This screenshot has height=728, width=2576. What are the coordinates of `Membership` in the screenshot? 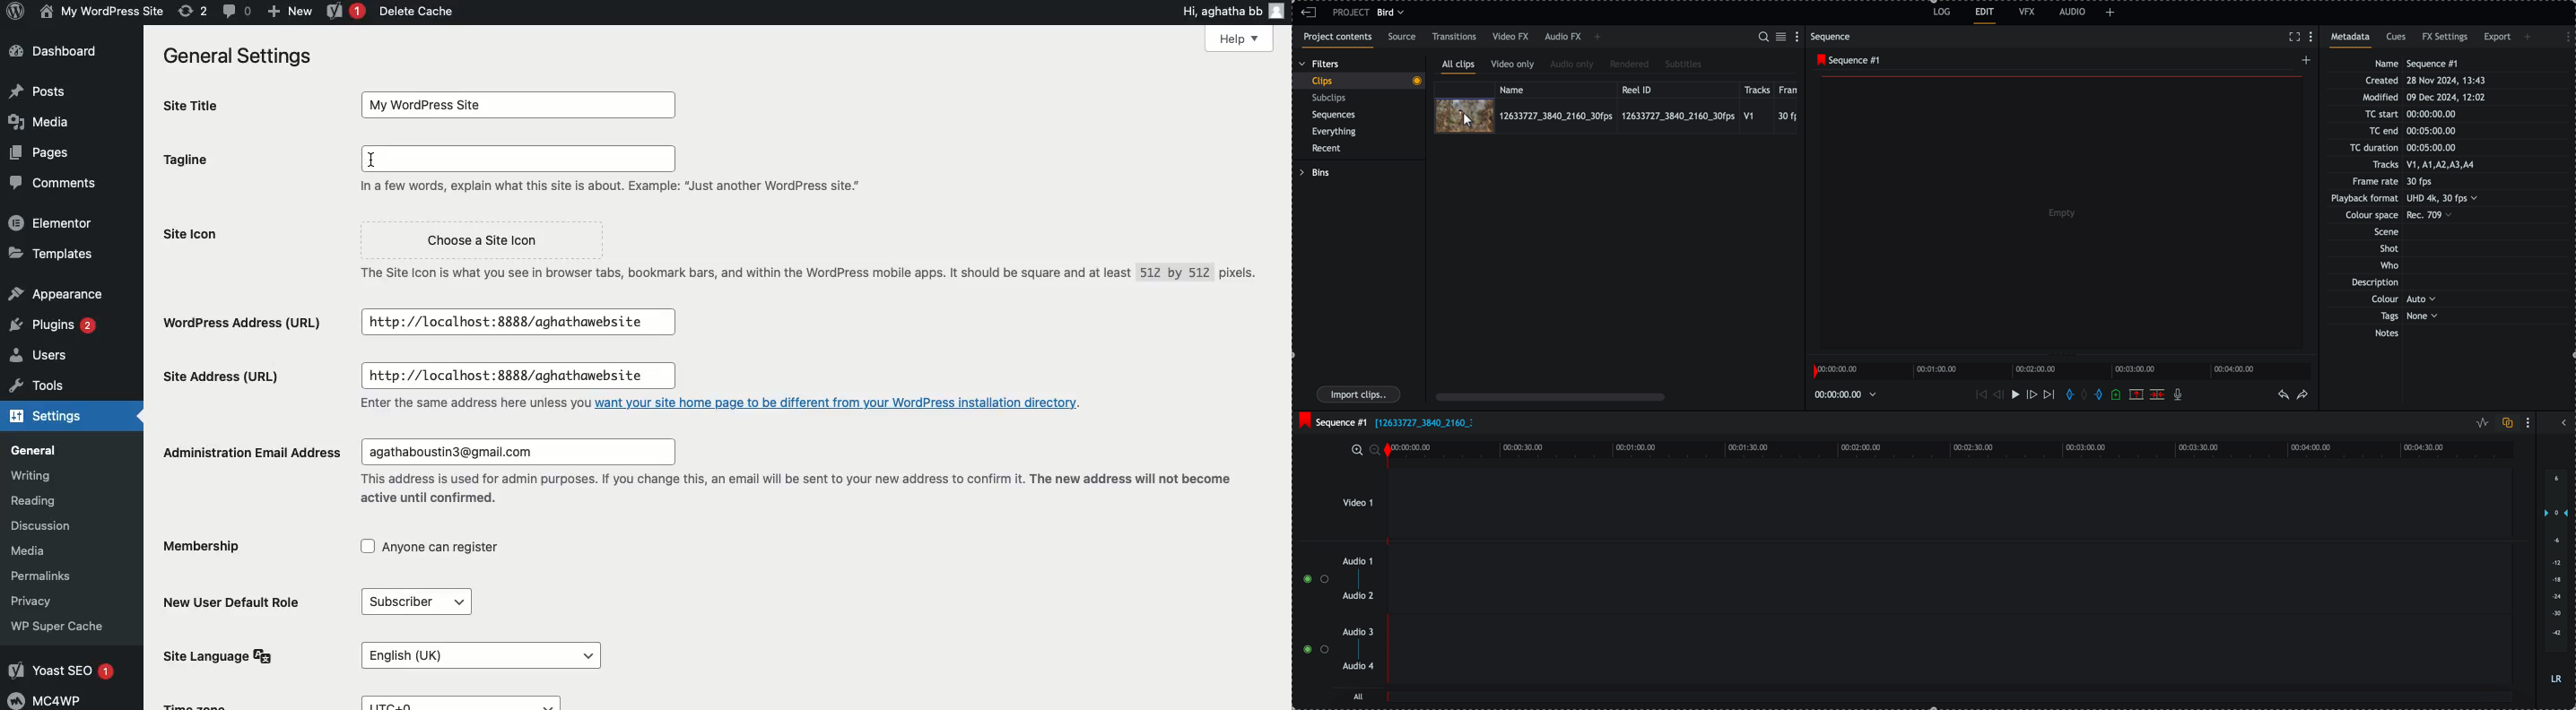 It's located at (205, 548).